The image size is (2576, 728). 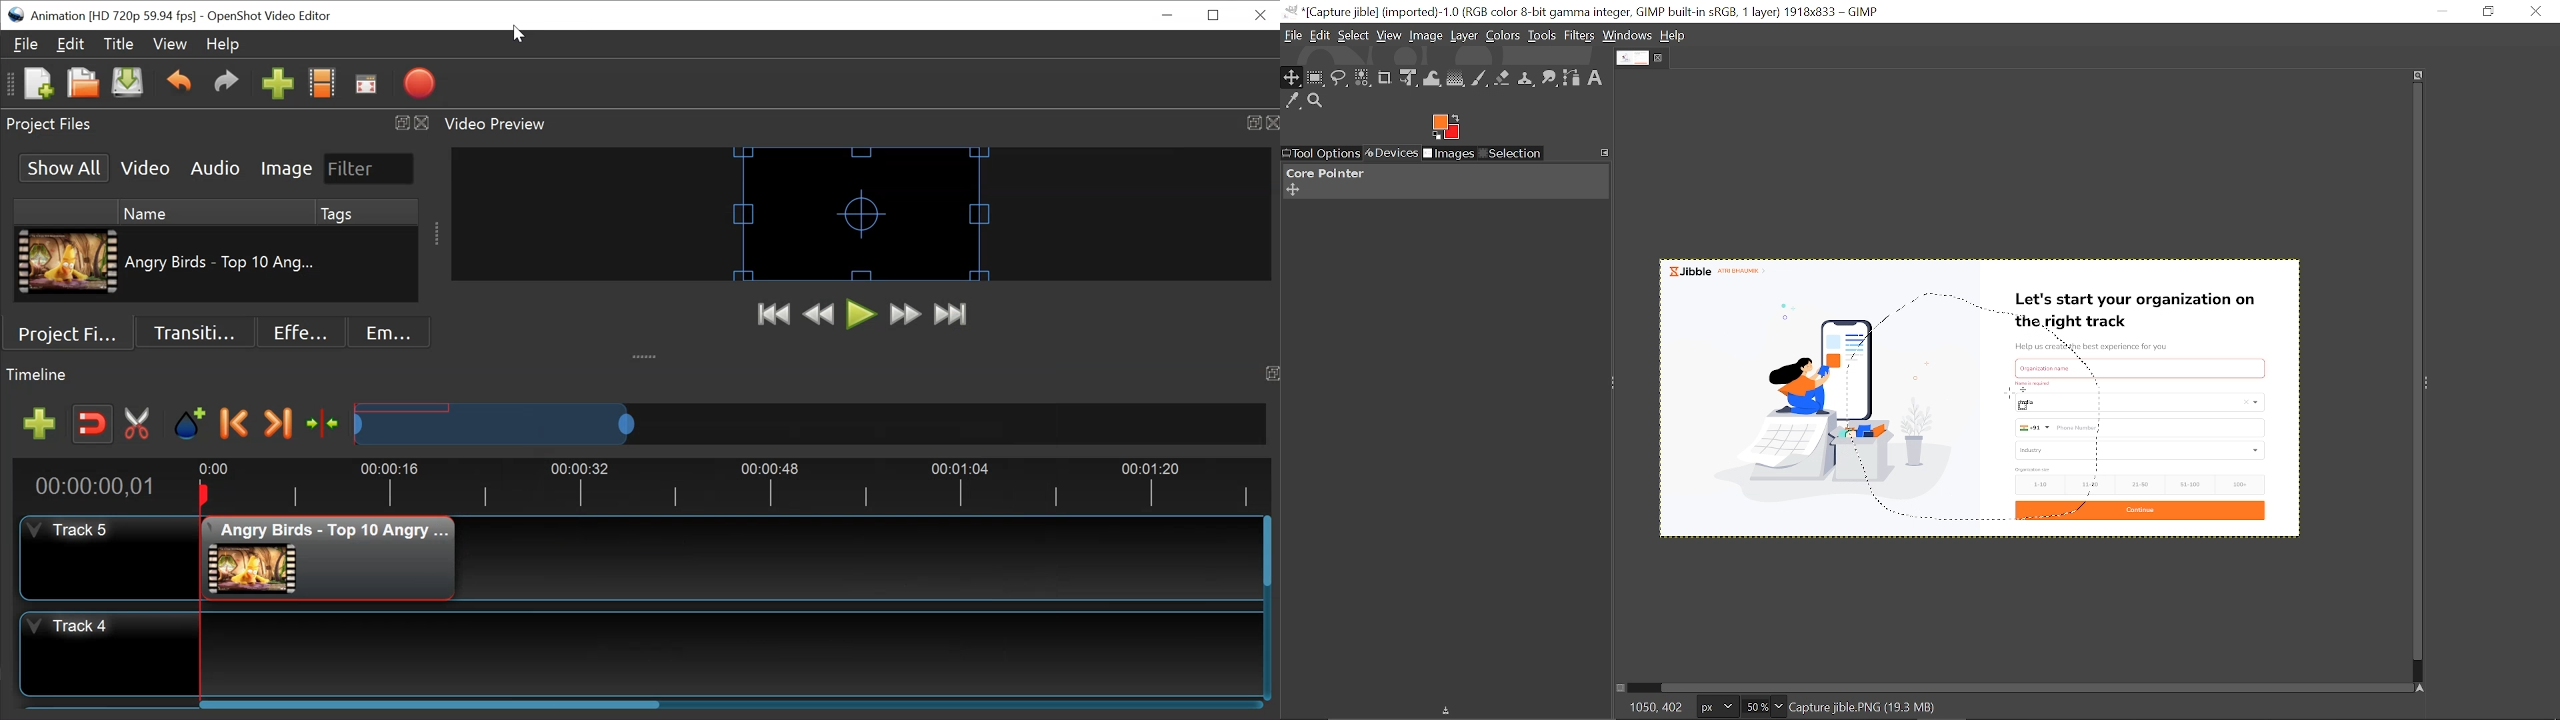 I want to click on Selected part of the image , so click(x=1829, y=409).